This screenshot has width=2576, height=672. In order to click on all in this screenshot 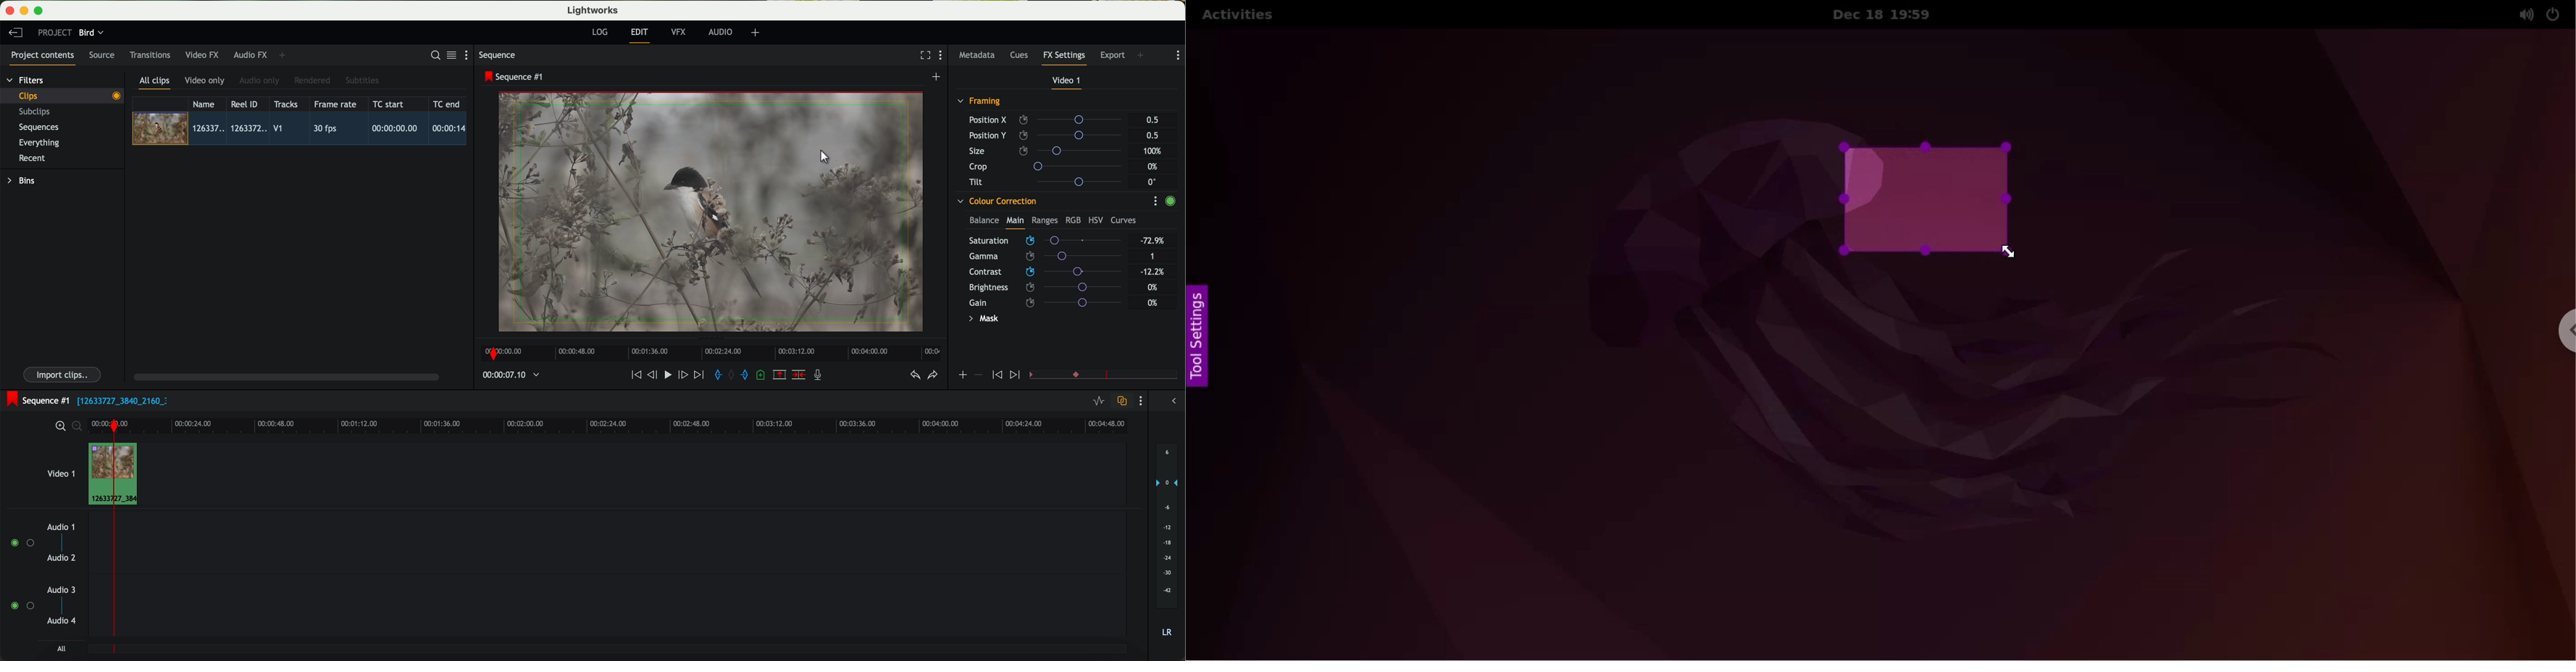, I will do `click(61, 648)`.